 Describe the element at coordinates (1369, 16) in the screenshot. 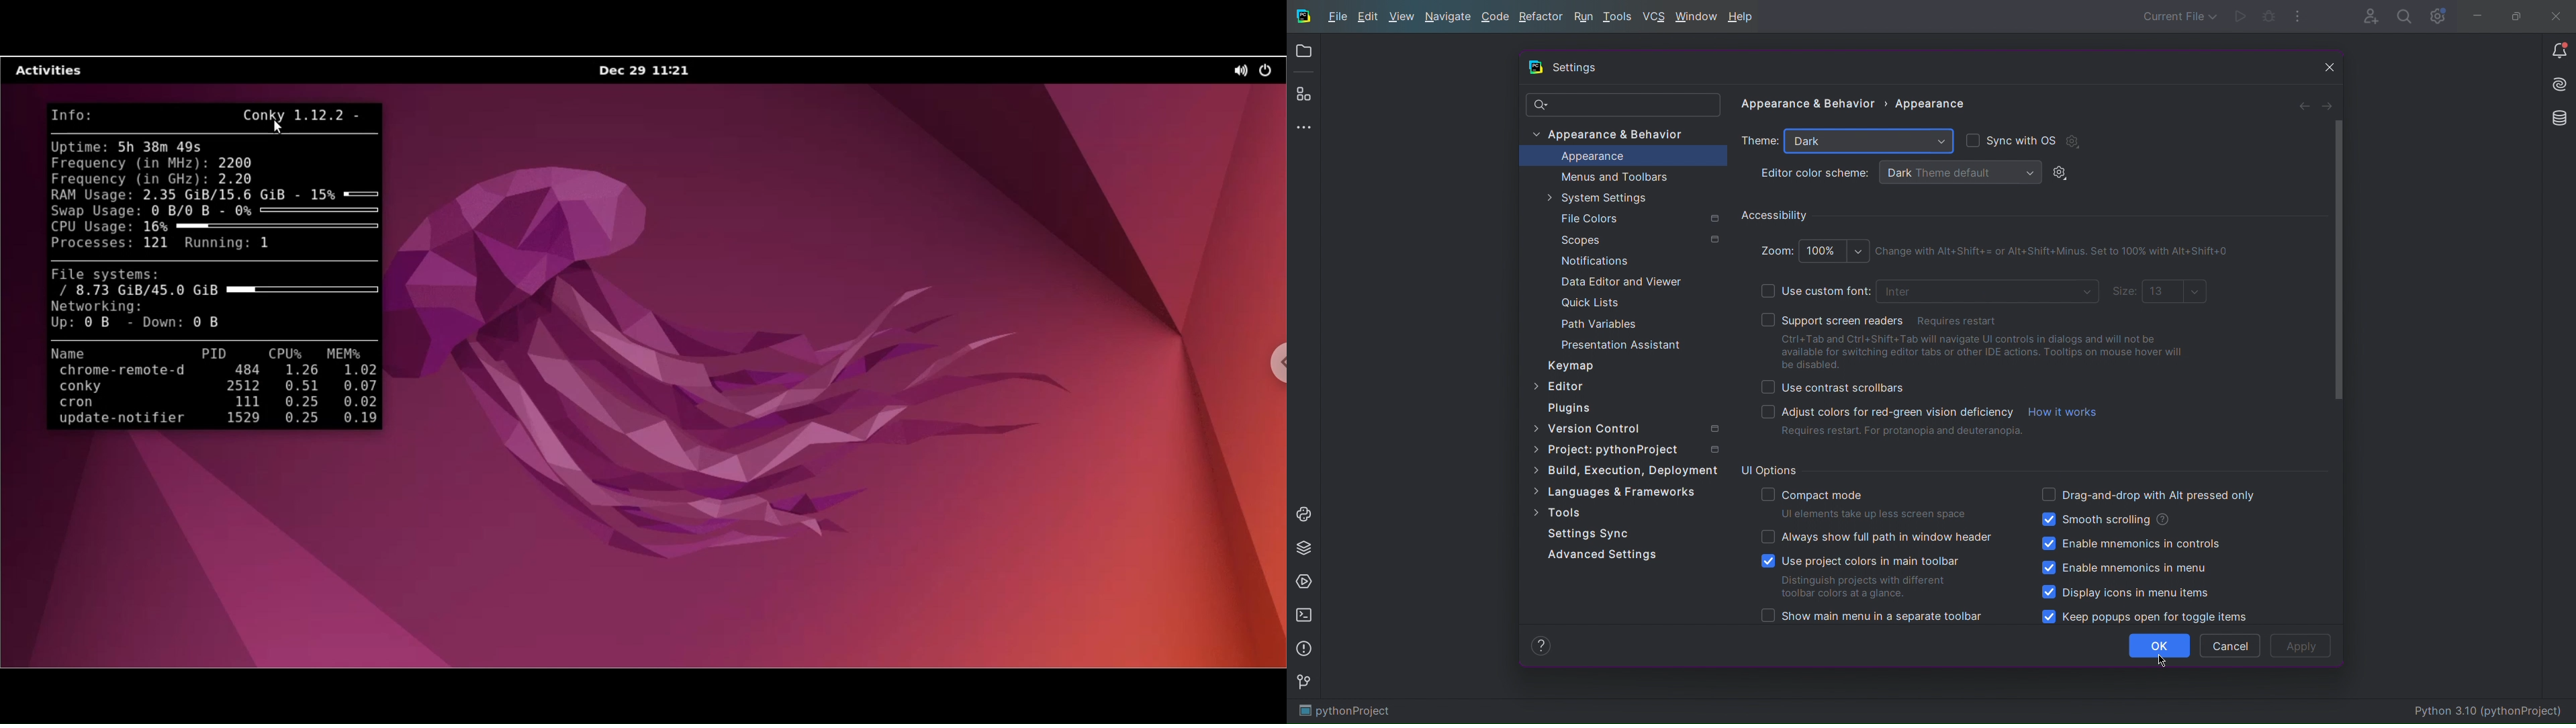

I see `Edit` at that location.